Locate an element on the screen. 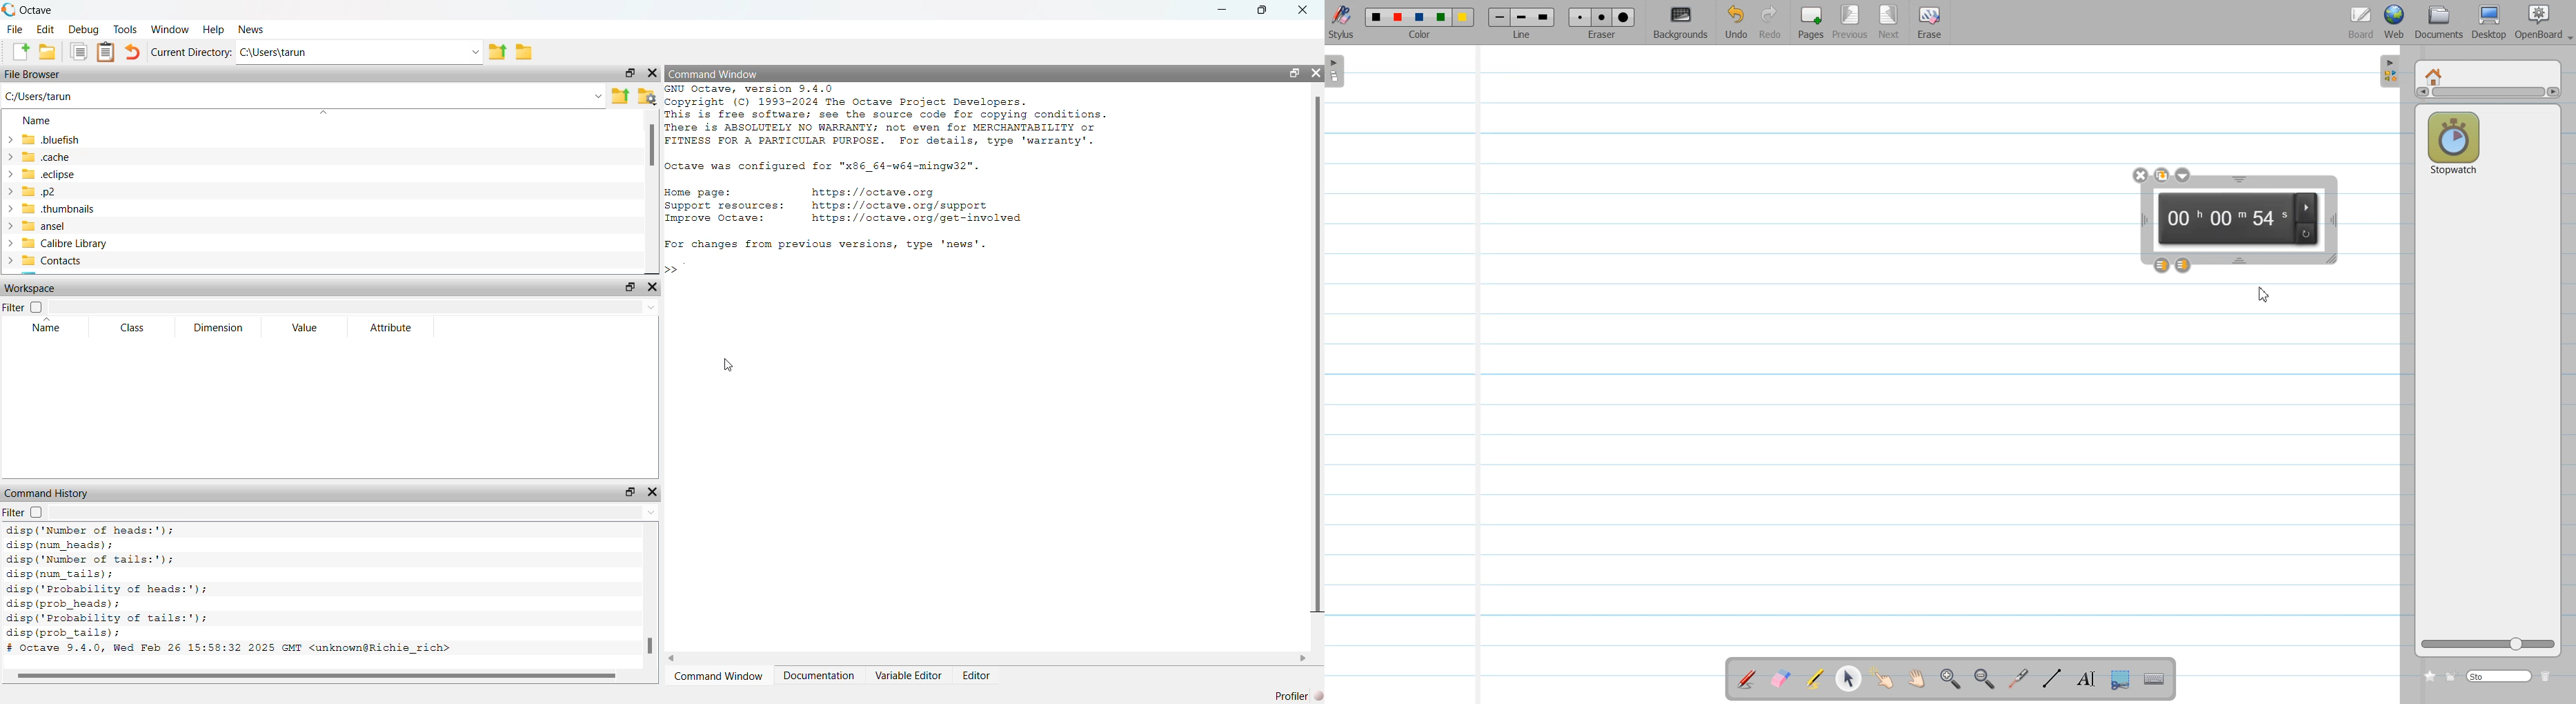  restore is located at coordinates (1263, 10).